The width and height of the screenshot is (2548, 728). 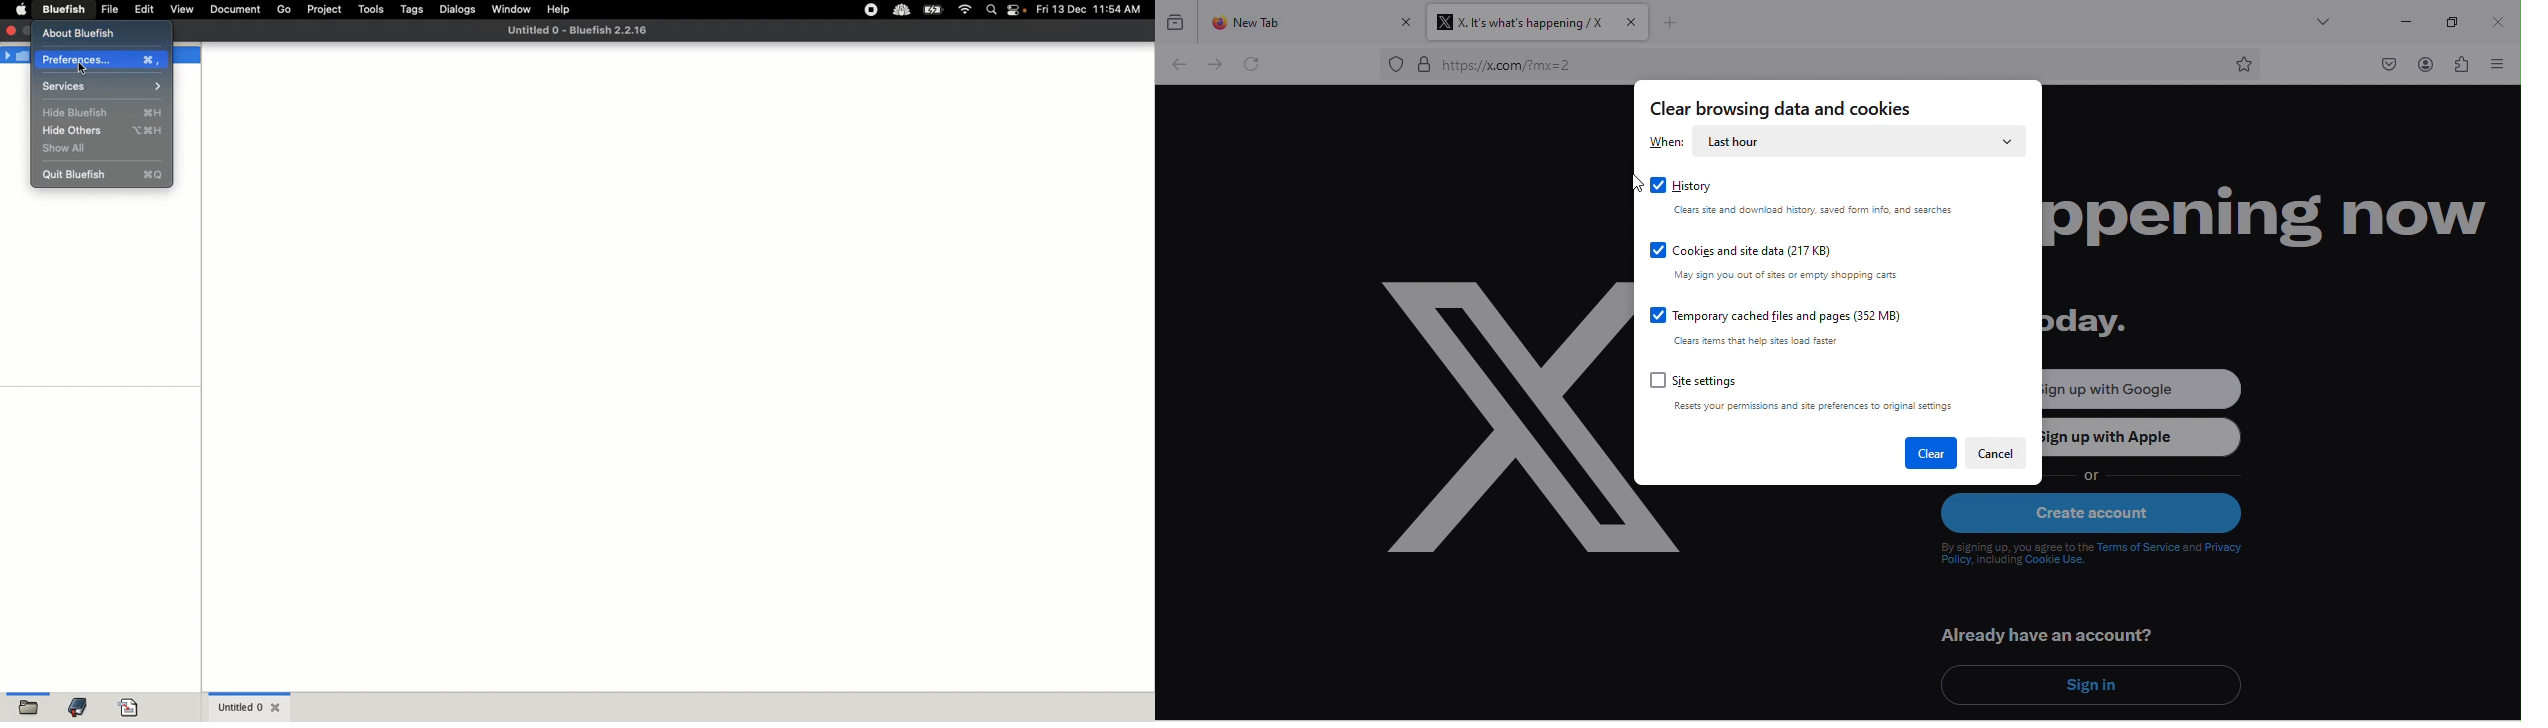 What do you see at coordinates (2403, 21) in the screenshot?
I see `minimize` at bounding box center [2403, 21].